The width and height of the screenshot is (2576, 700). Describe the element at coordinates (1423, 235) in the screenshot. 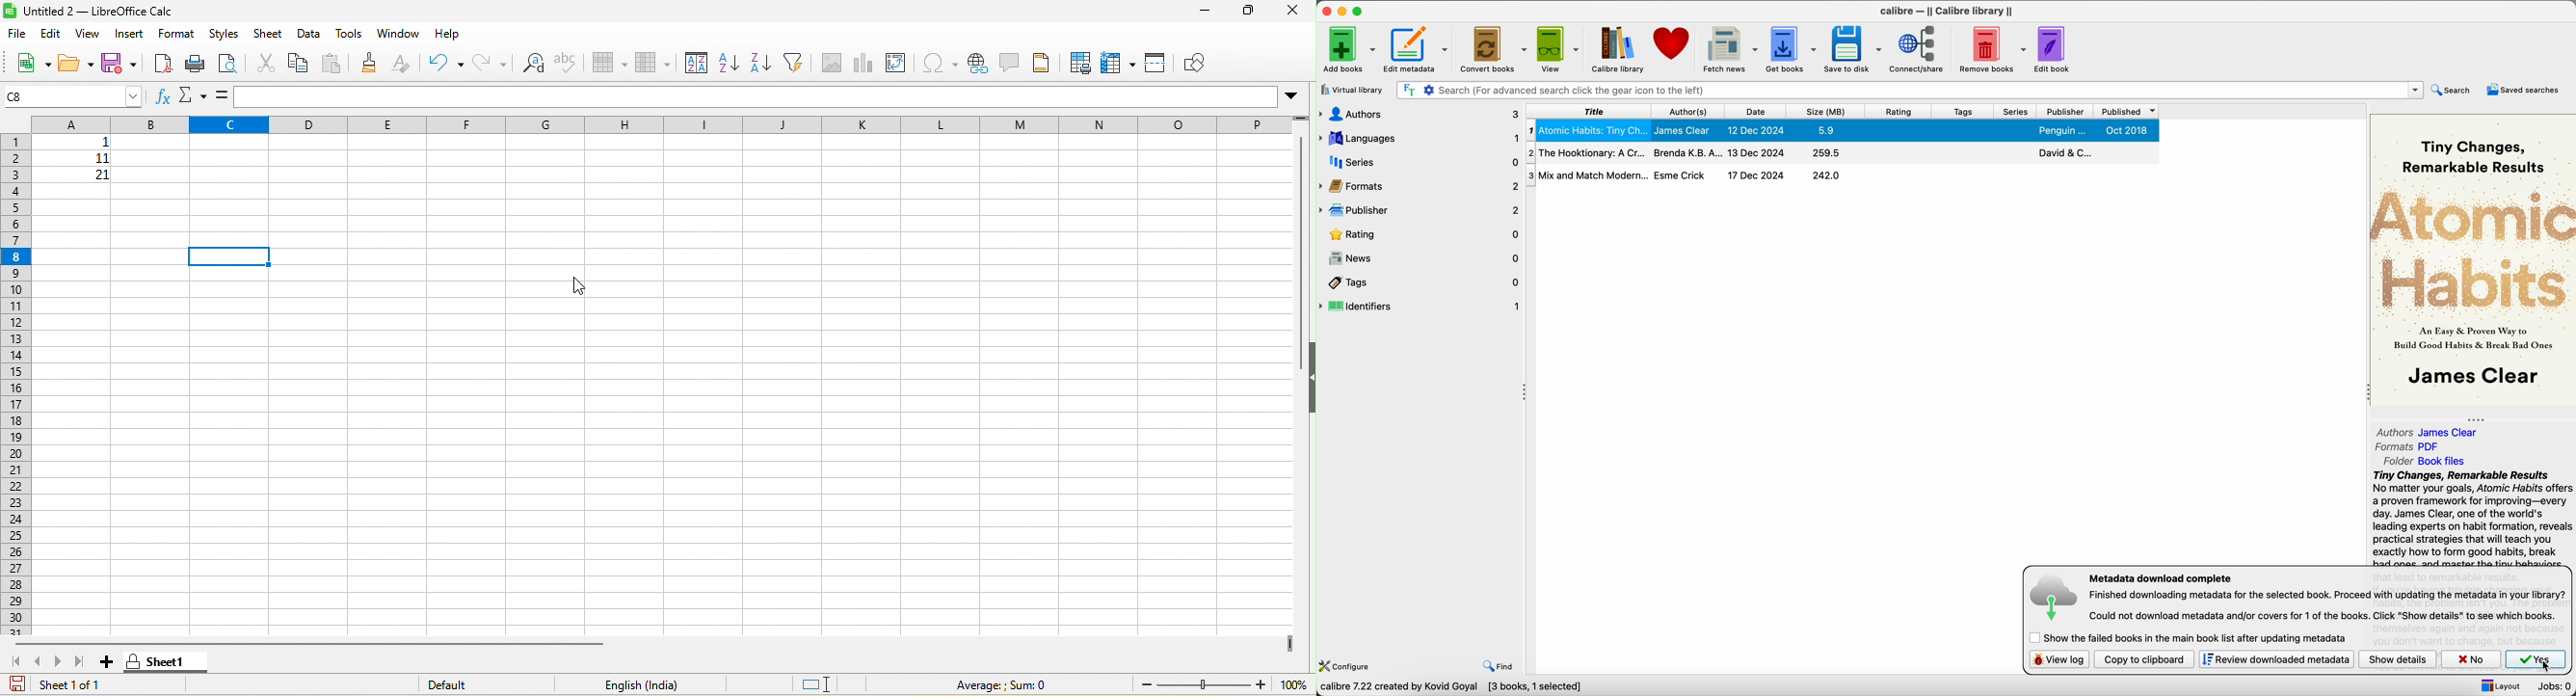

I see `rating` at that location.